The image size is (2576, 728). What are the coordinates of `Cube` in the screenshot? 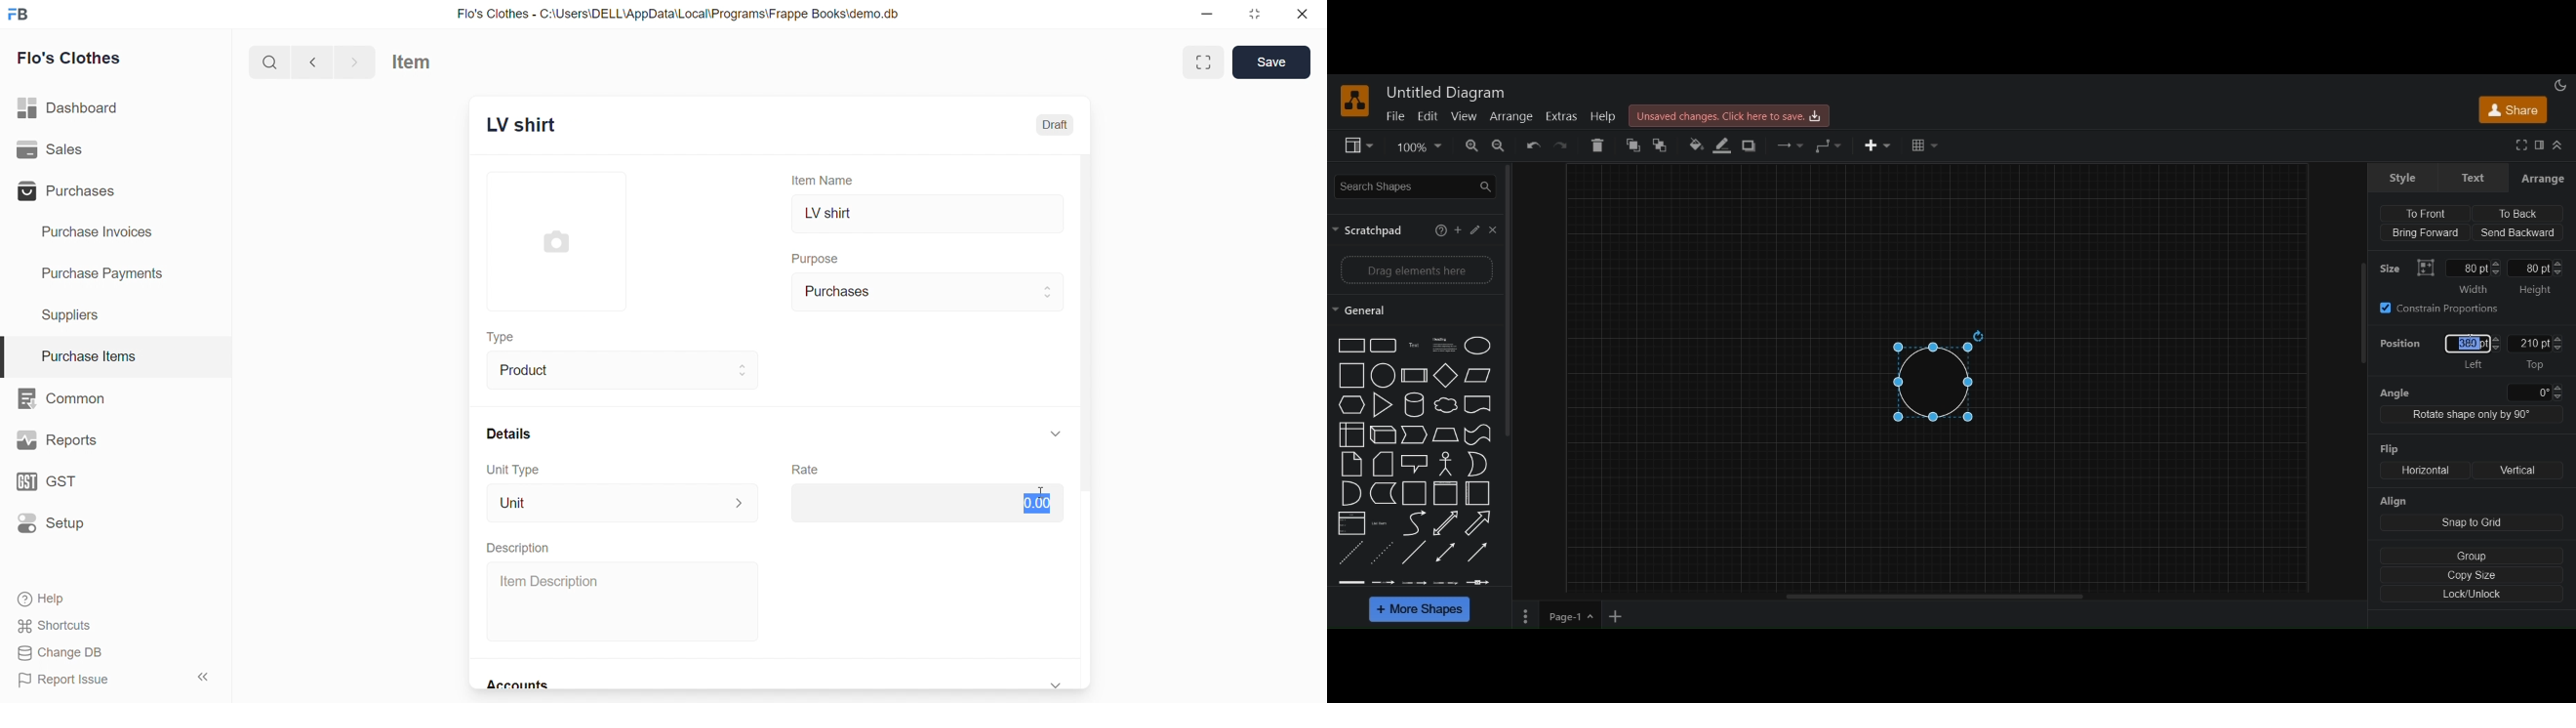 It's located at (1414, 375).